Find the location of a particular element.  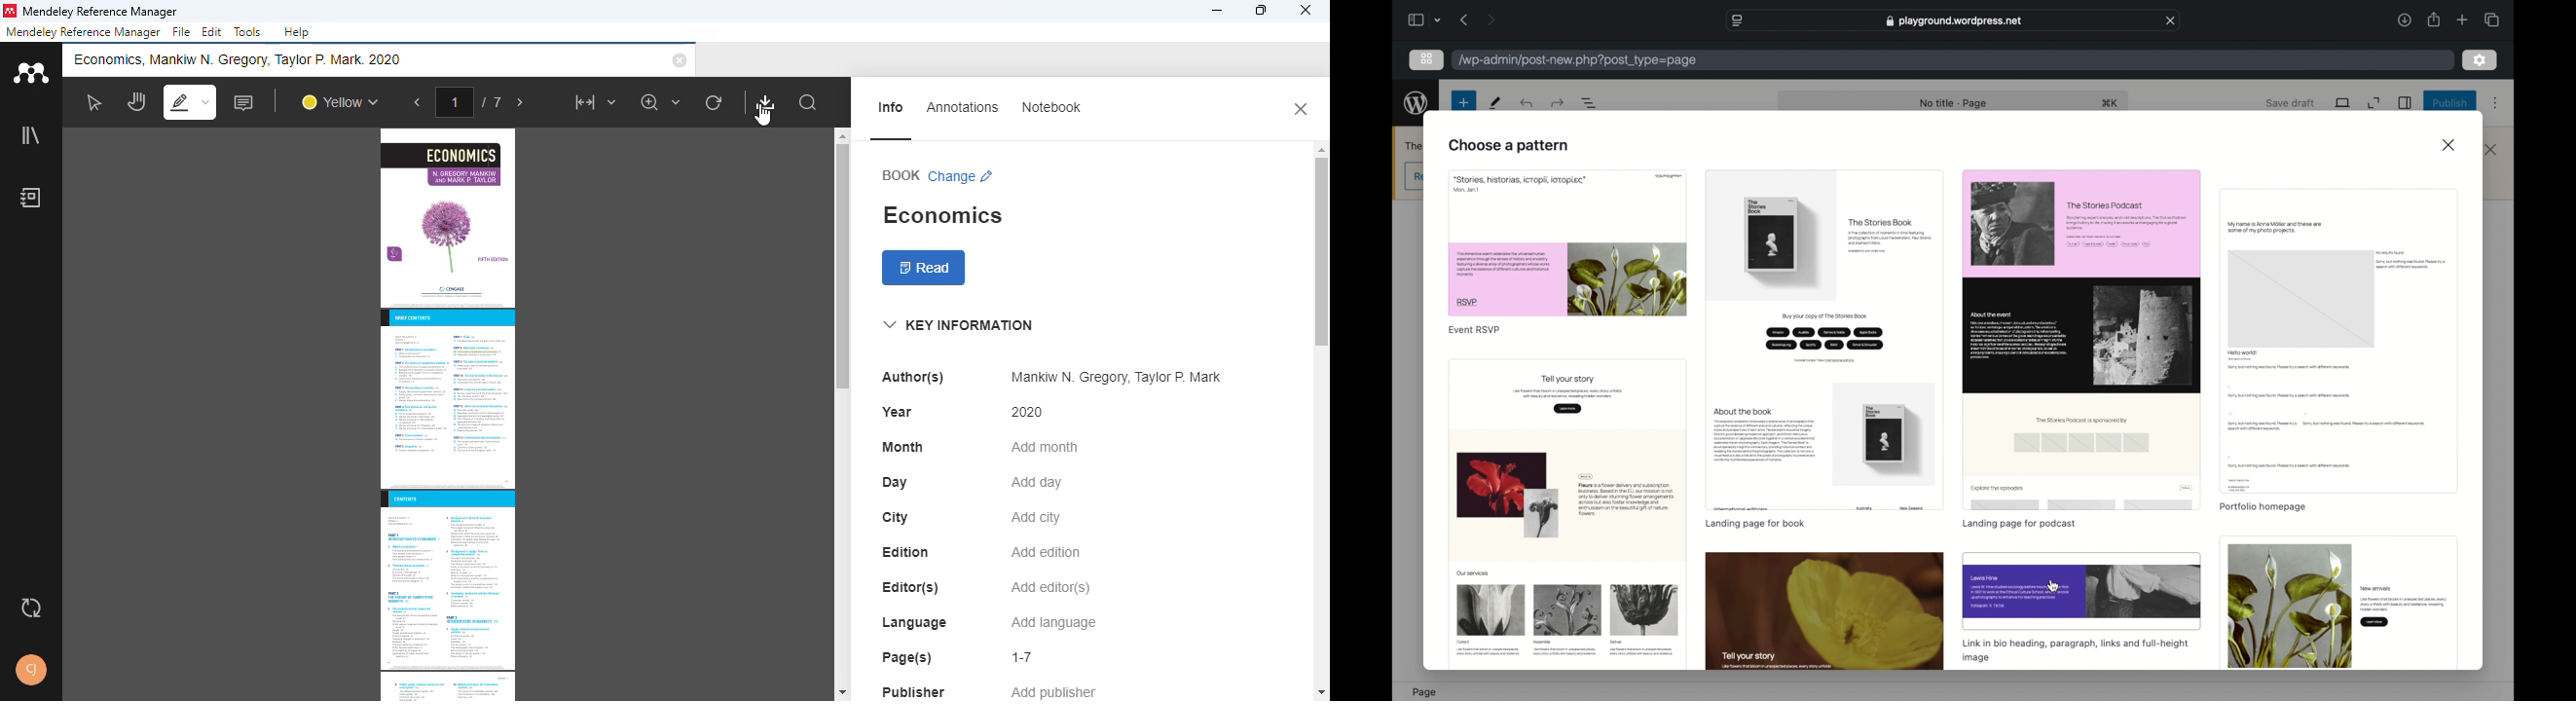

landing page for book is located at coordinates (1755, 523).